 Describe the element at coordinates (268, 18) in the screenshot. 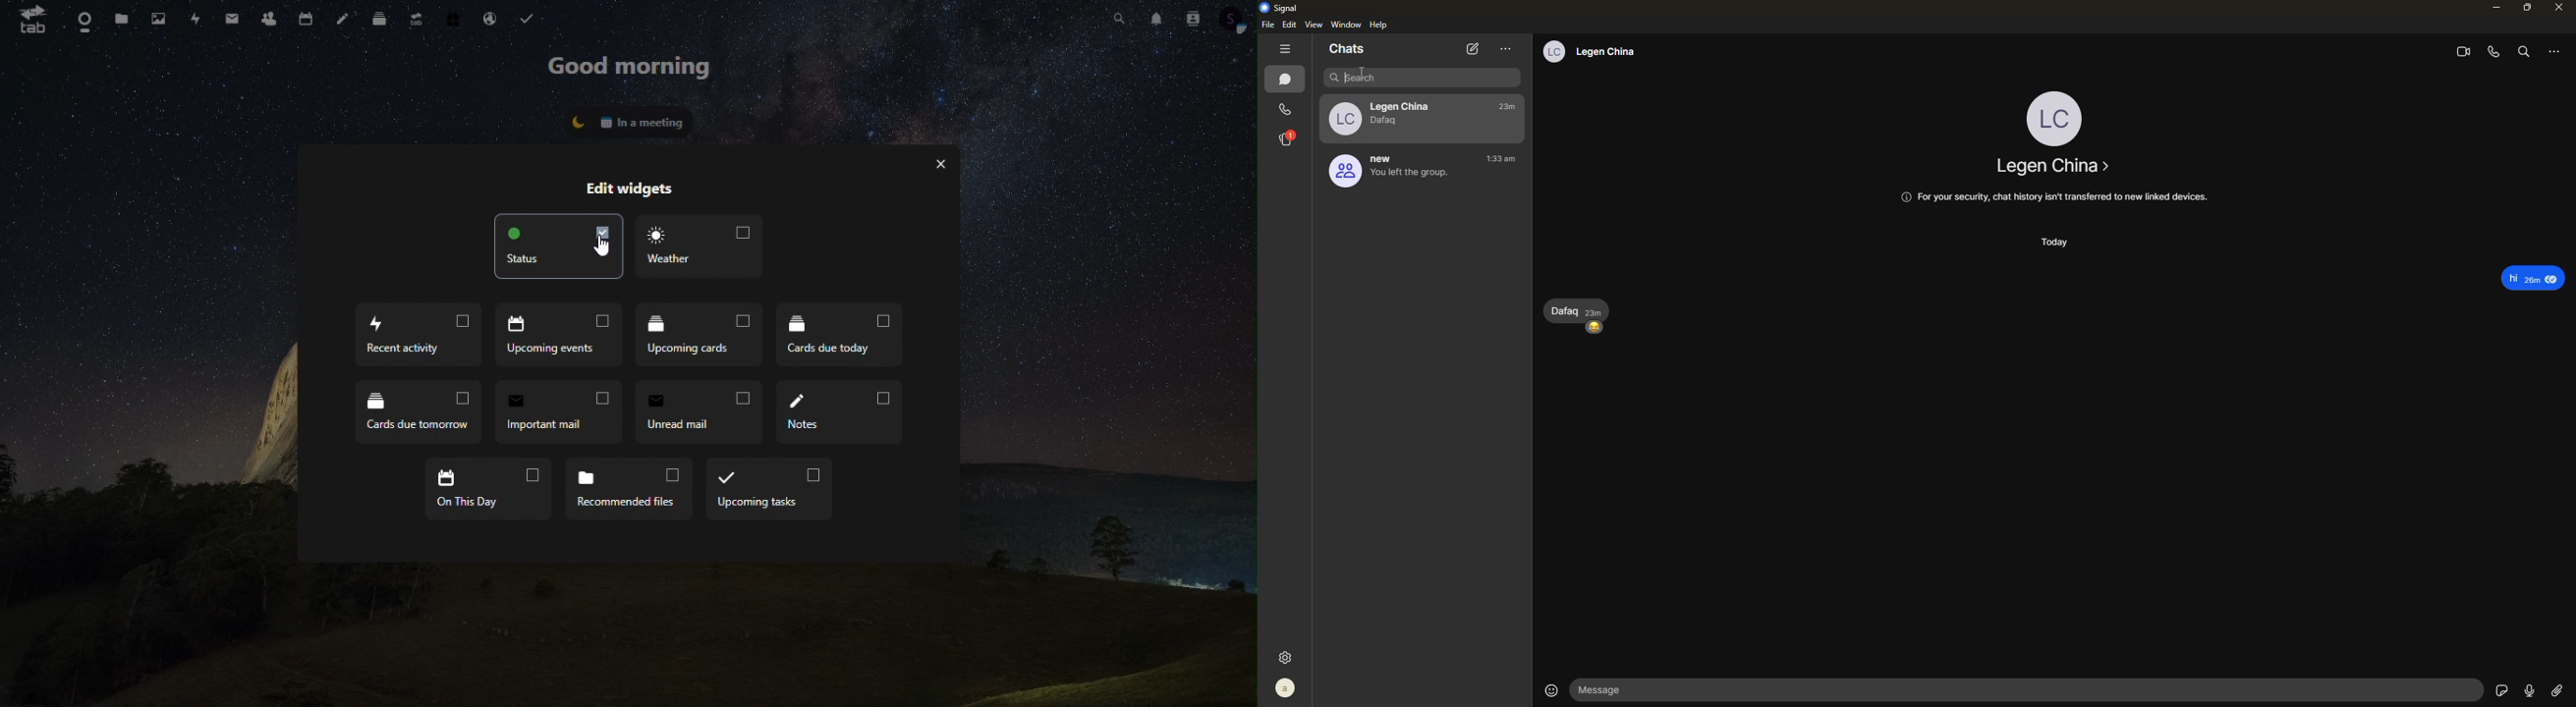

I see `contacts` at that location.